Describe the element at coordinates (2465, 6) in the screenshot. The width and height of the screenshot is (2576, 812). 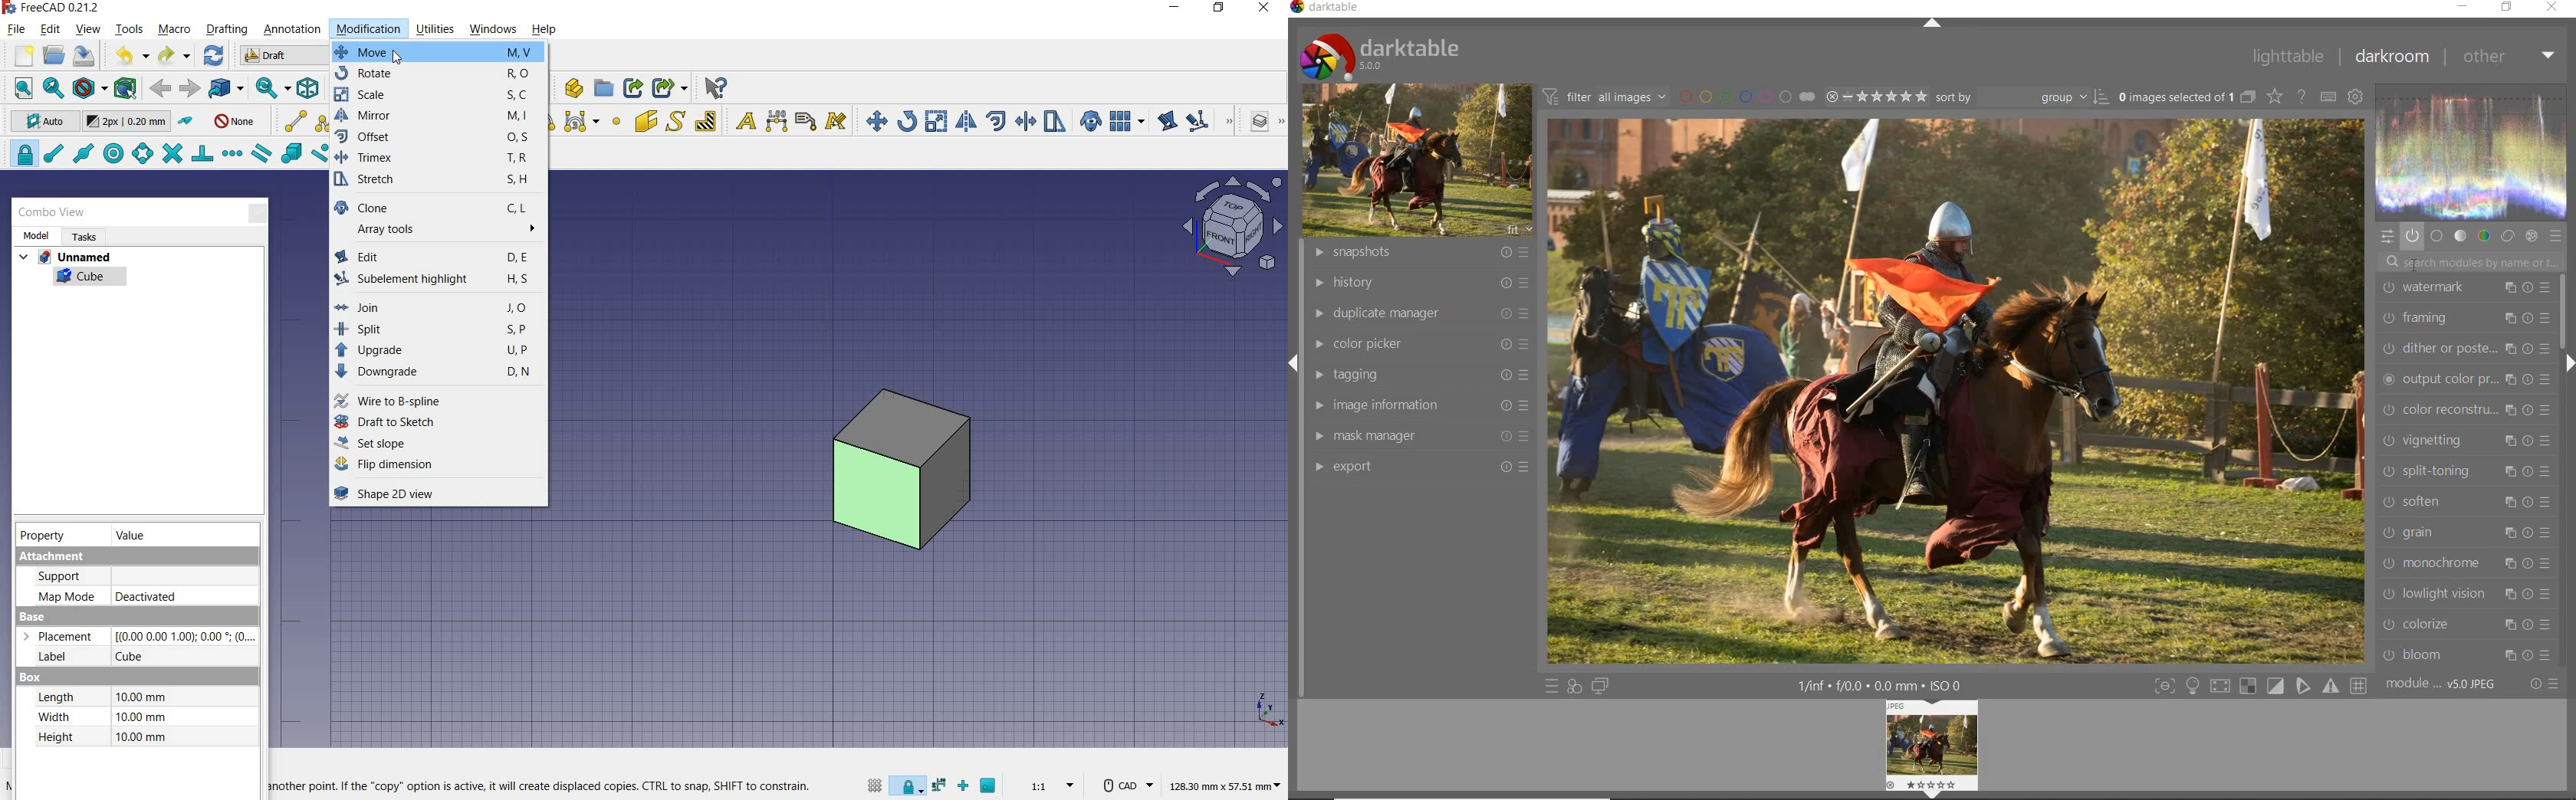
I see `minimize` at that location.